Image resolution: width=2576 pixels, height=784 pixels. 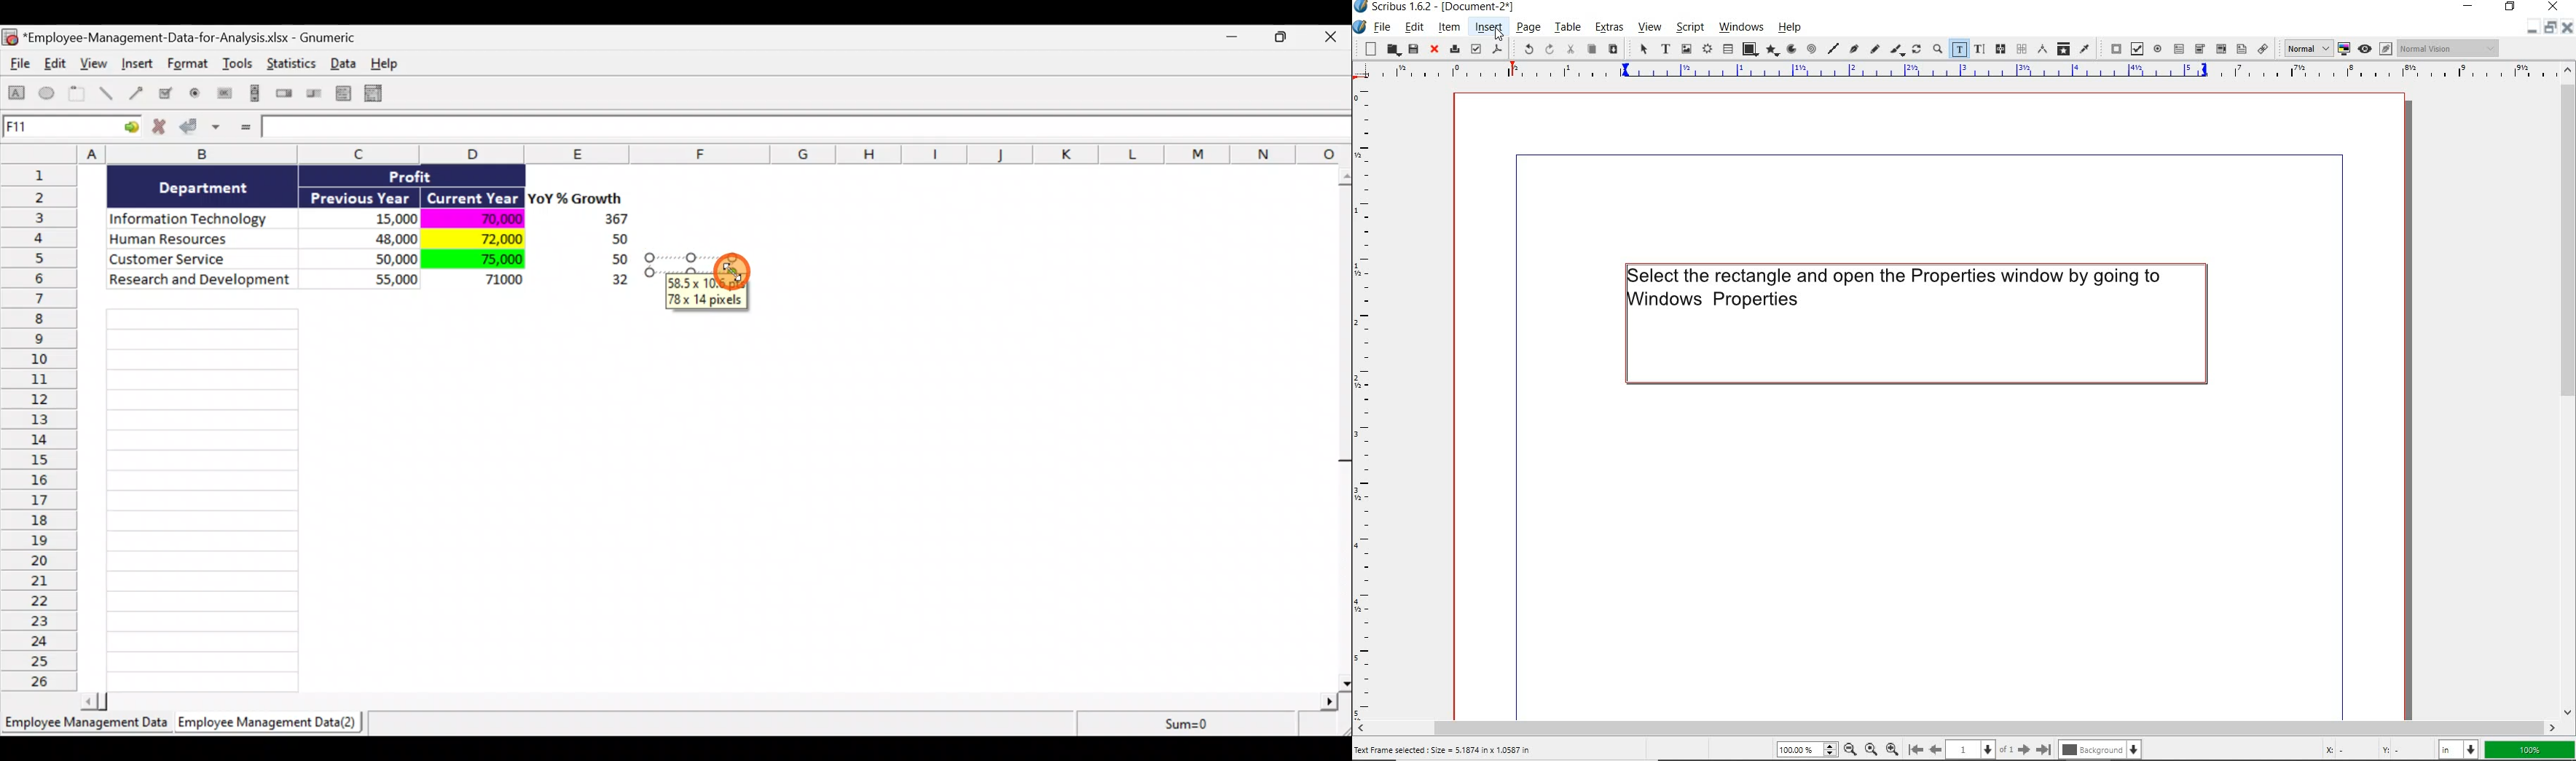 I want to click on help, so click(x=1790, y=28).